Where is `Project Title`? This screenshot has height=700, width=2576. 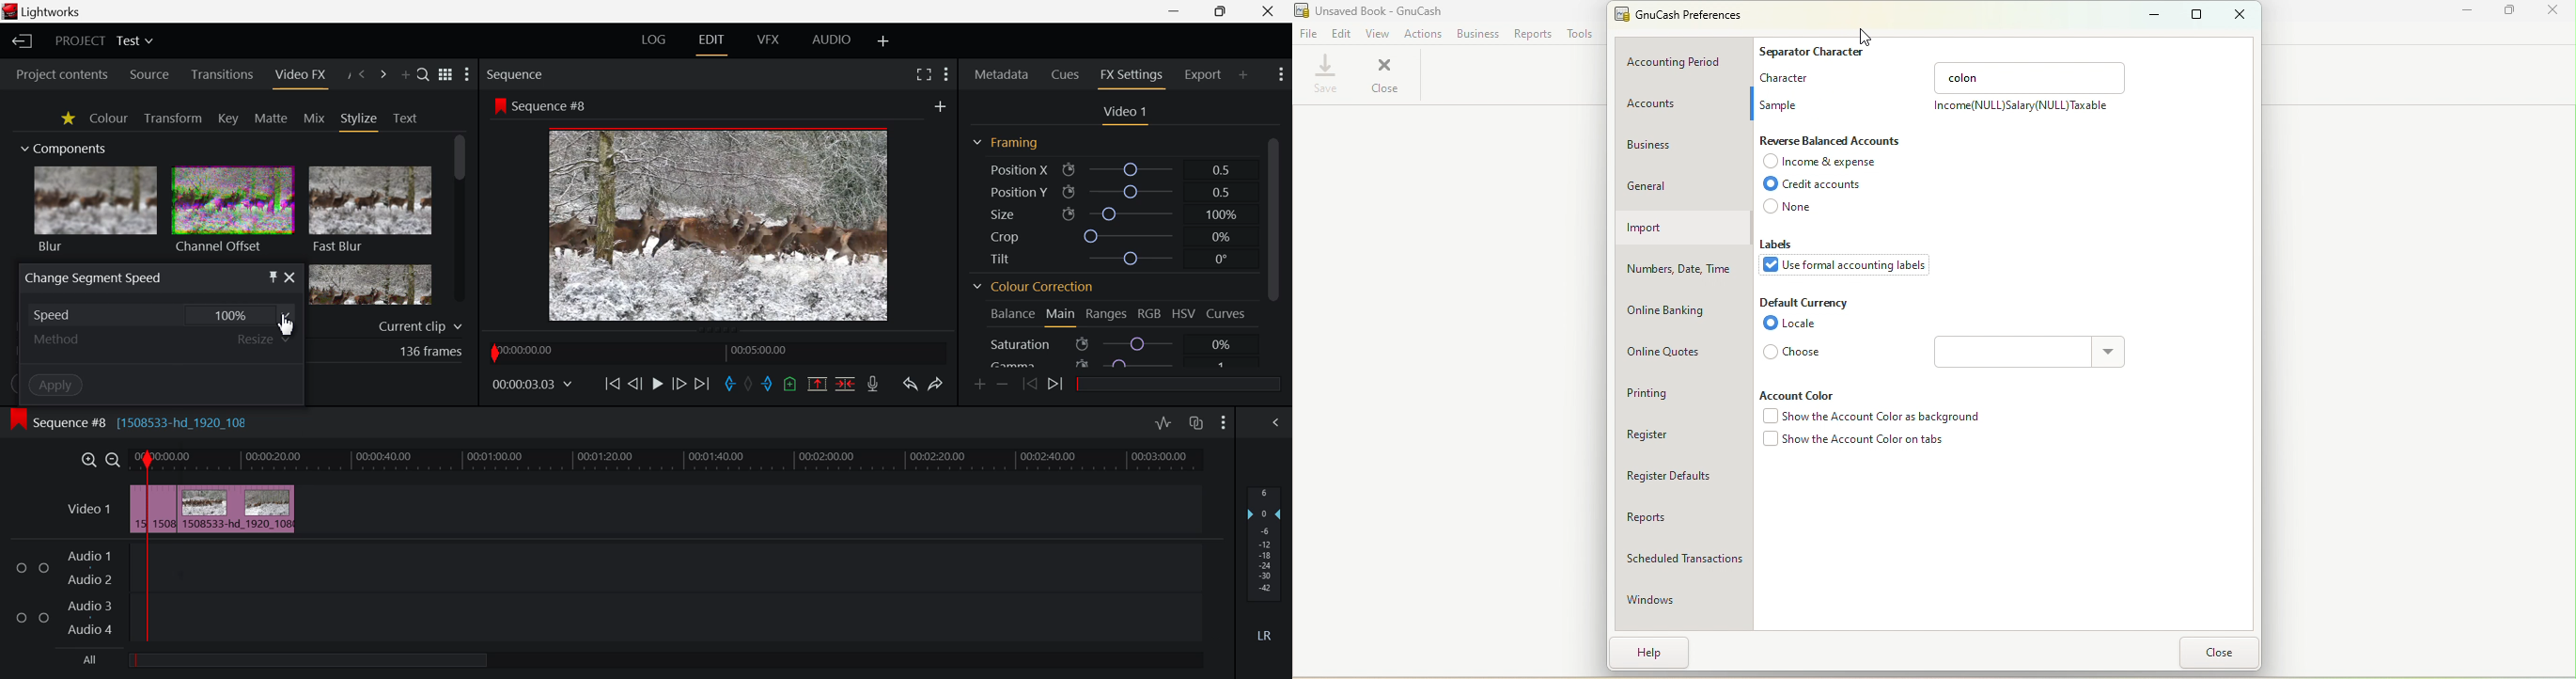
Project Title is located at coordinates (106, 40).